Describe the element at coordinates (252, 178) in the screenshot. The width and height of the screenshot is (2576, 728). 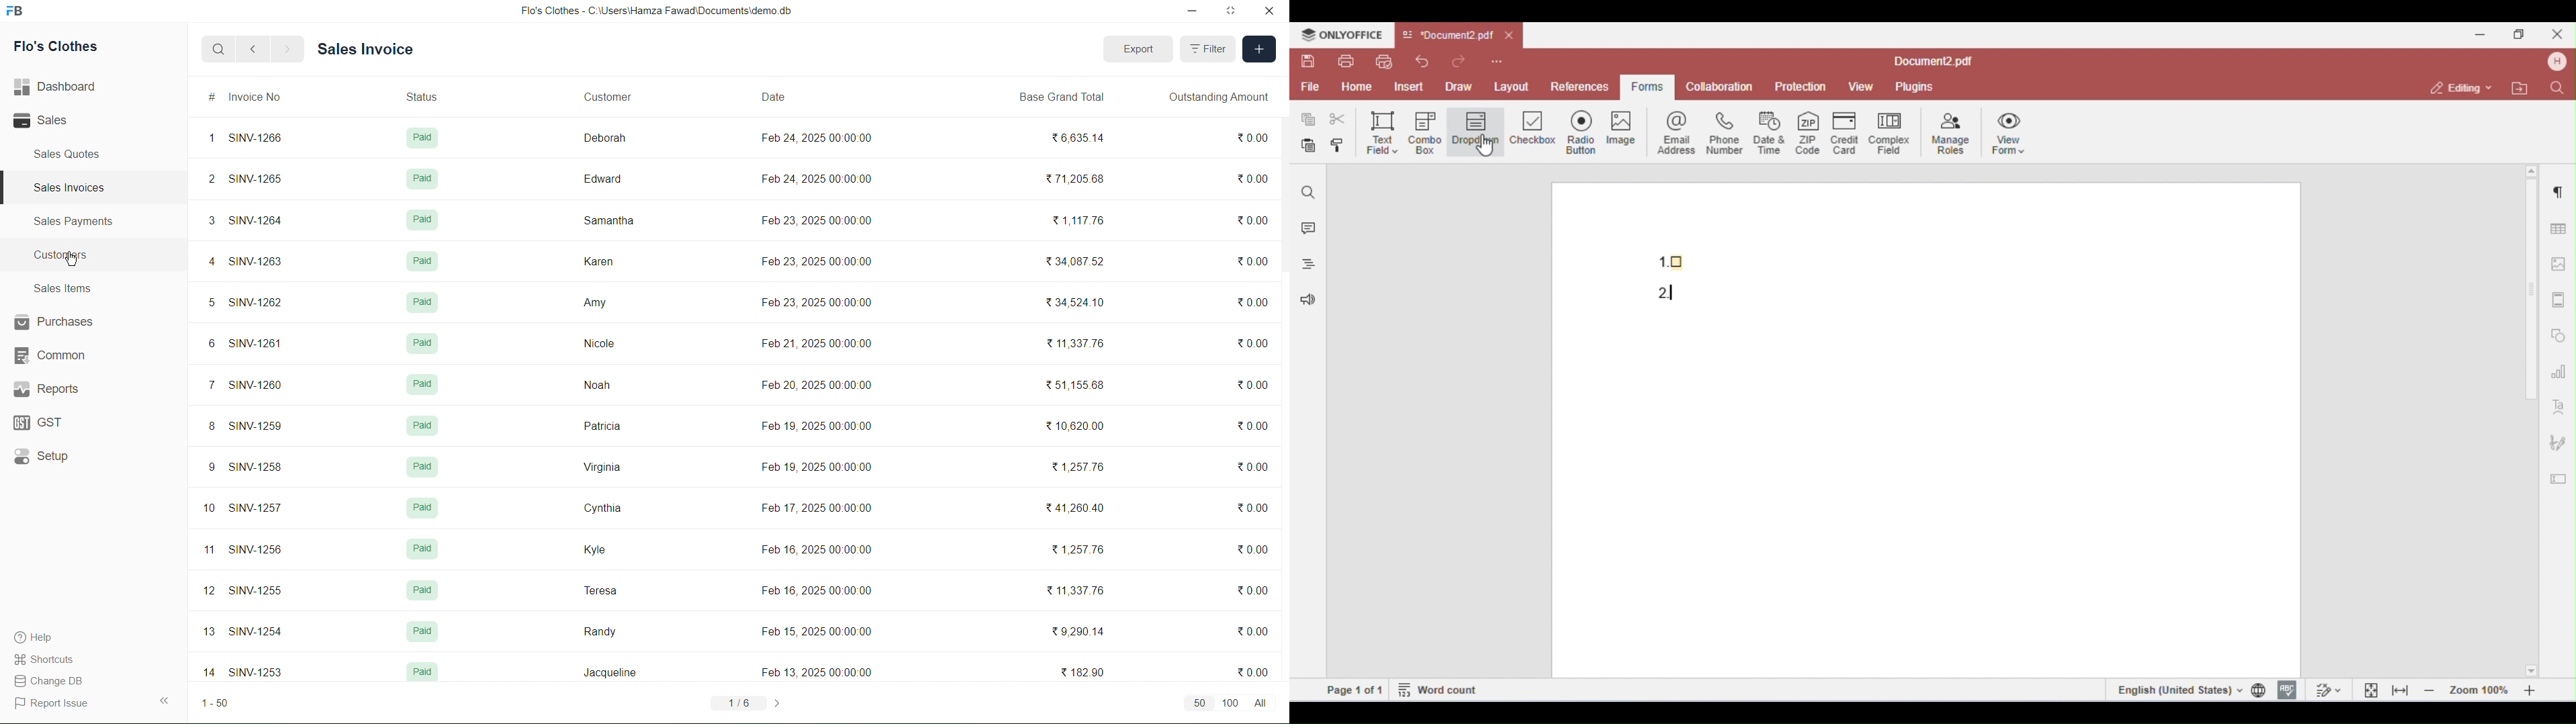
I see `SINV-1265` at that location.